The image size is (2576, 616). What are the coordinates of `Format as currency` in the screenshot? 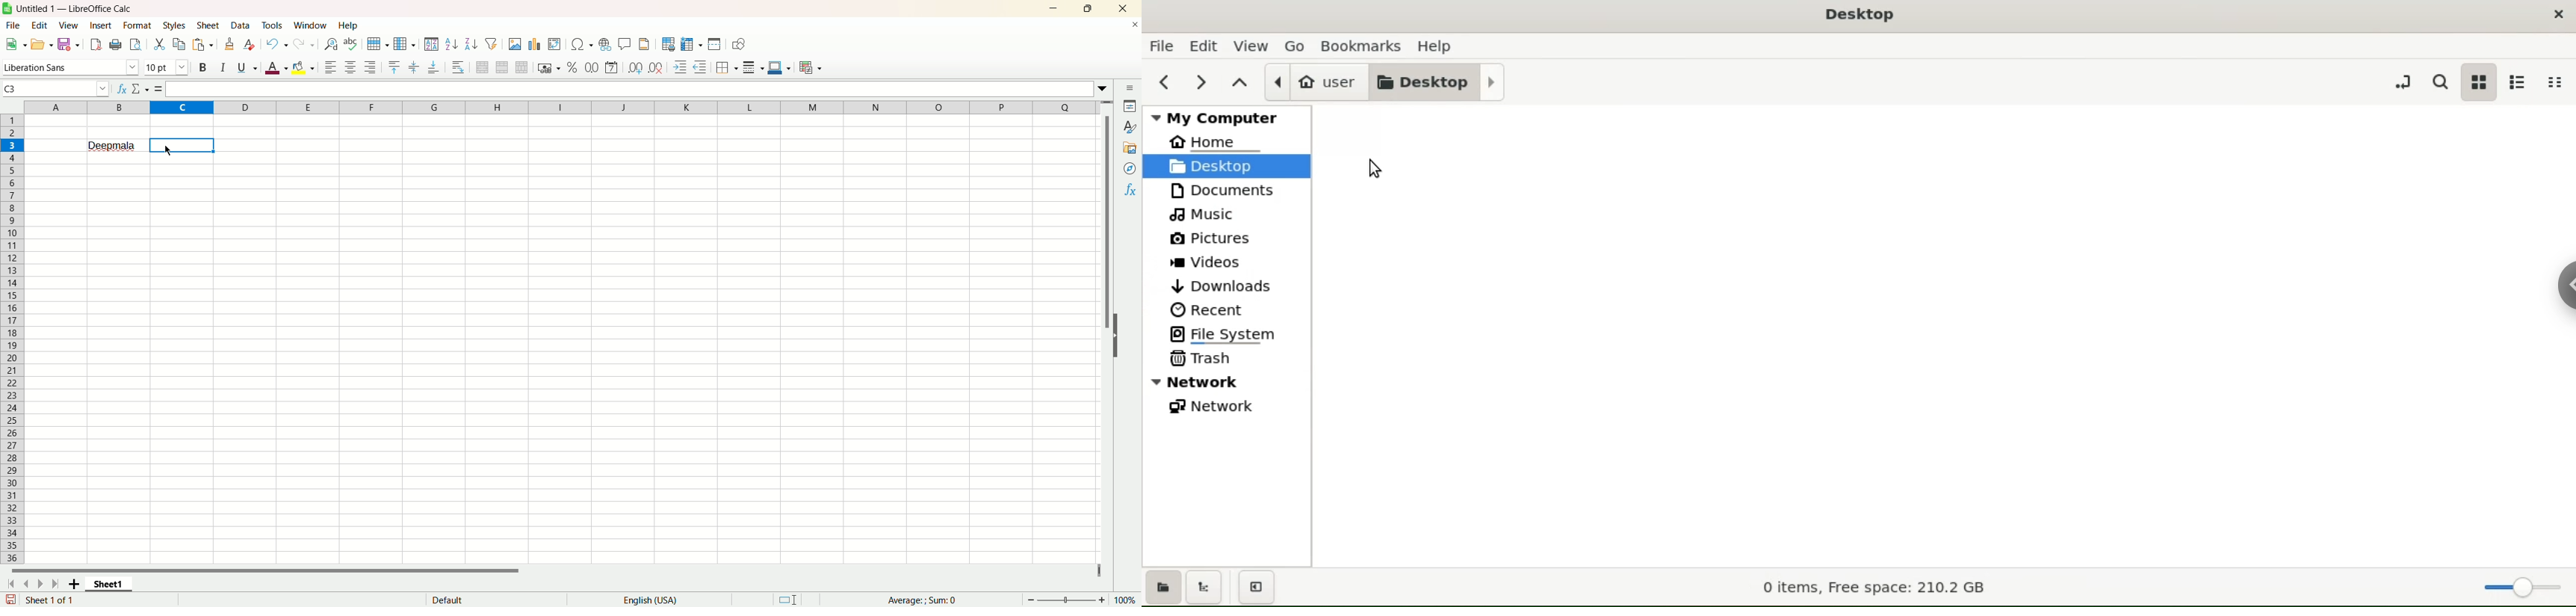 It's located at (549, 67).